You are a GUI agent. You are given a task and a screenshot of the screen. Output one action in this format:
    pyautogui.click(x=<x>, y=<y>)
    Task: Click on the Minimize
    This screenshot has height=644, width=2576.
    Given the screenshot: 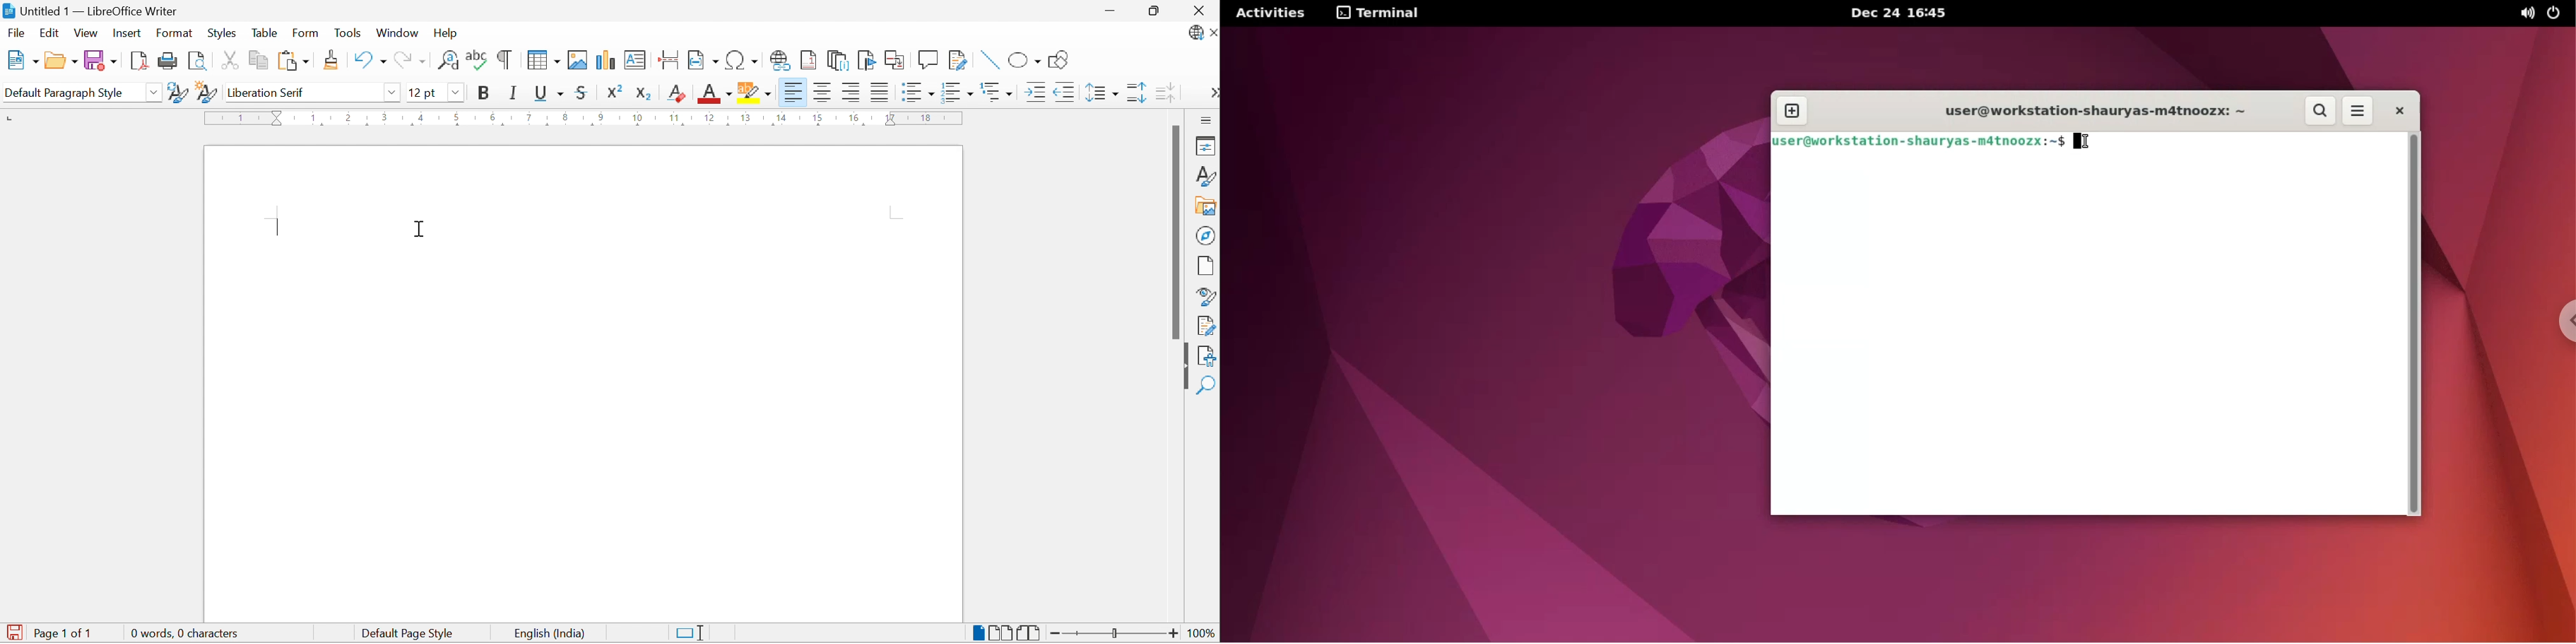 What is the action you would take?
    pyautogui.click(x=1106, y=11)
    